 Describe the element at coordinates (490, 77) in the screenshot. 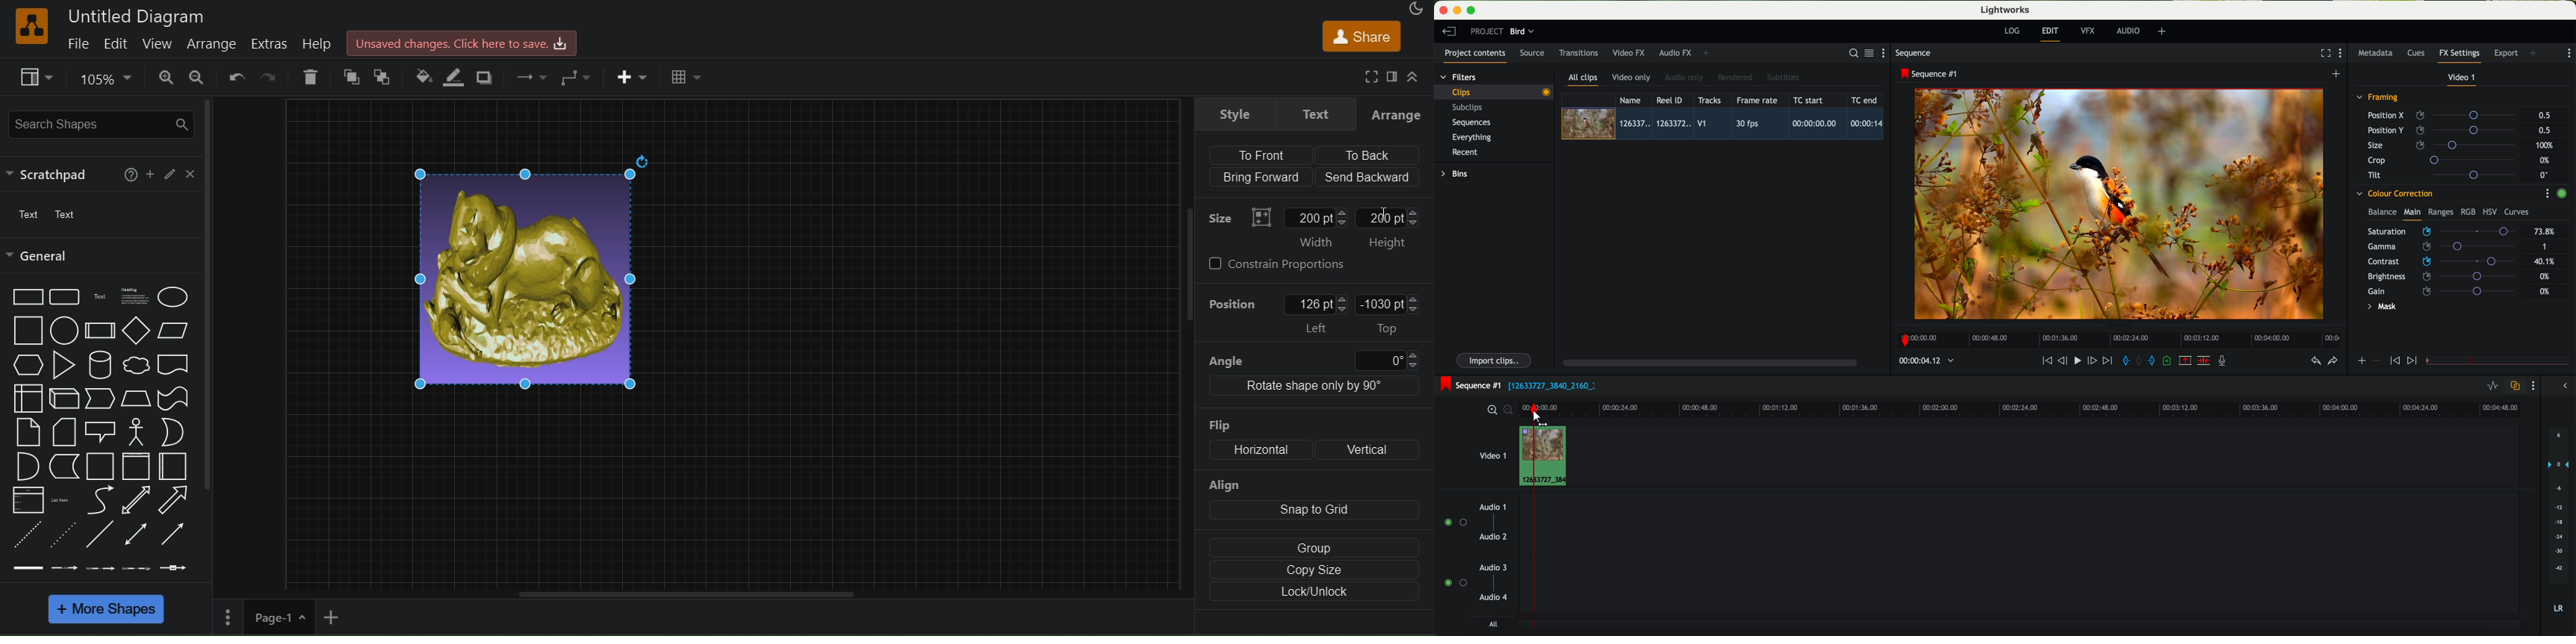

I see `shadow` at that location.